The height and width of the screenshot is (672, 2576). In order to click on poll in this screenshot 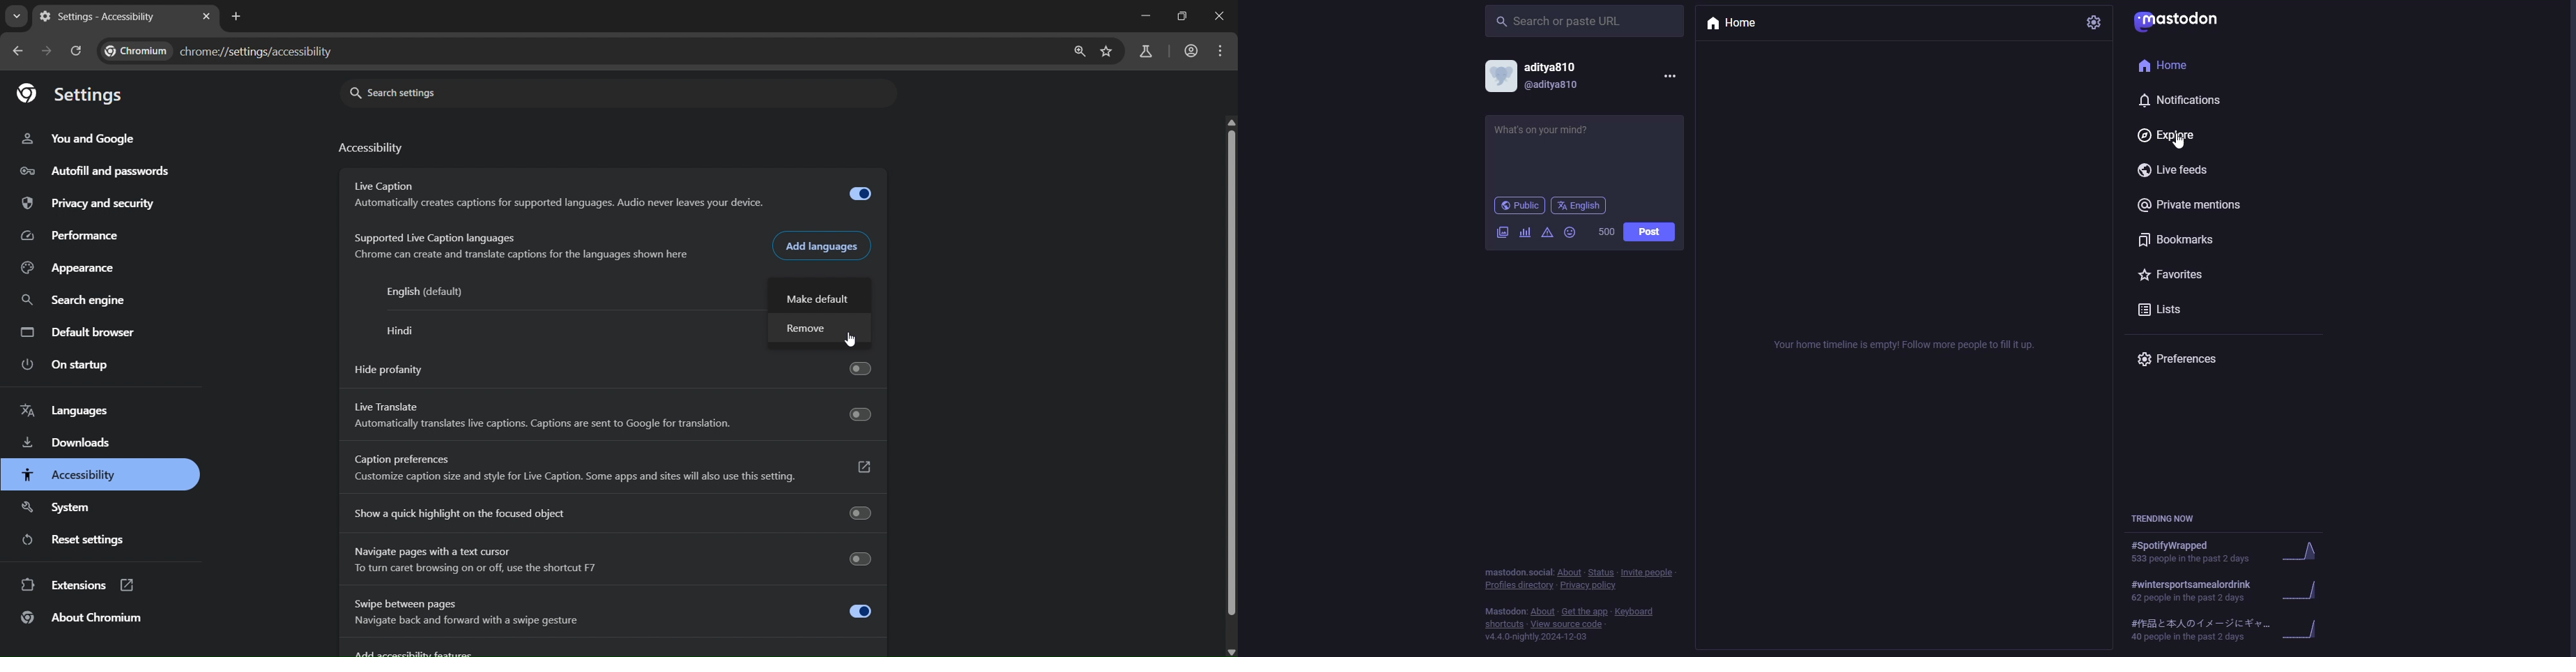, I will do `click(1524, 232)`.